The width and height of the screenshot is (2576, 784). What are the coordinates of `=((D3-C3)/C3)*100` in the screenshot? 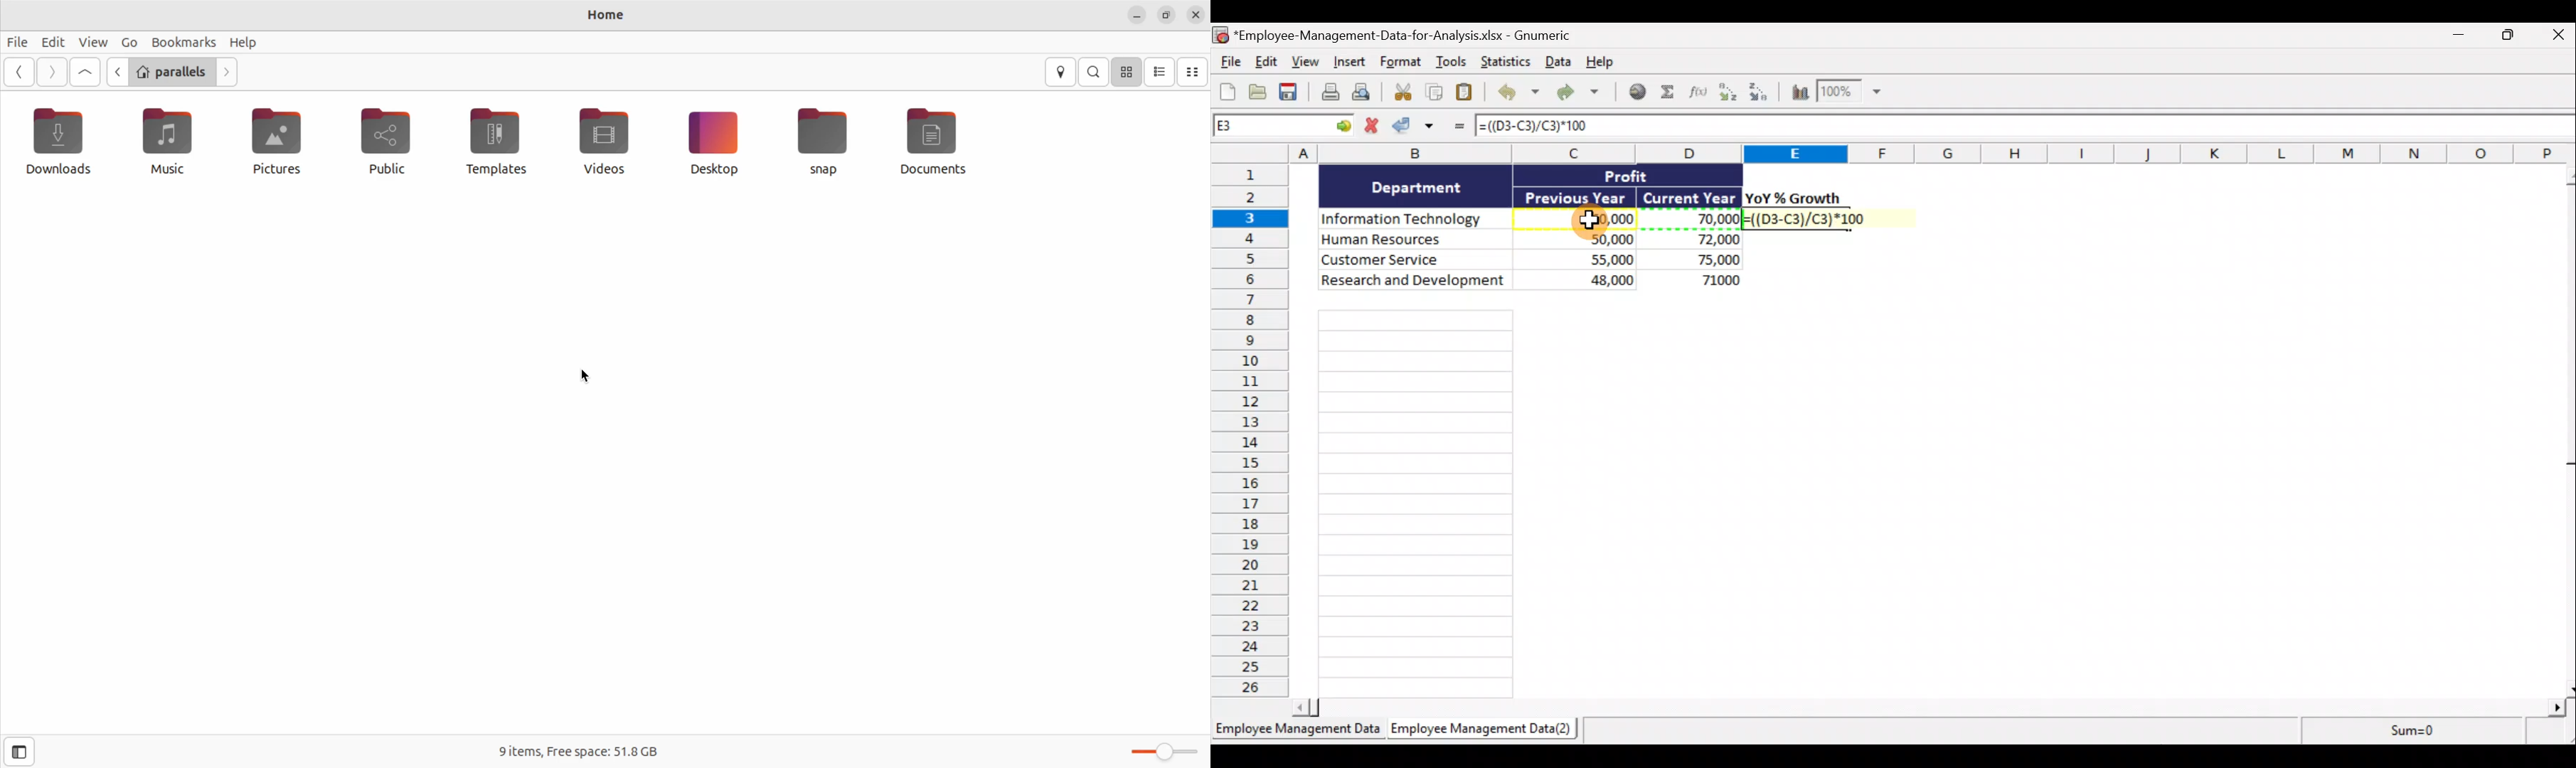 It's located at (1820, 218).